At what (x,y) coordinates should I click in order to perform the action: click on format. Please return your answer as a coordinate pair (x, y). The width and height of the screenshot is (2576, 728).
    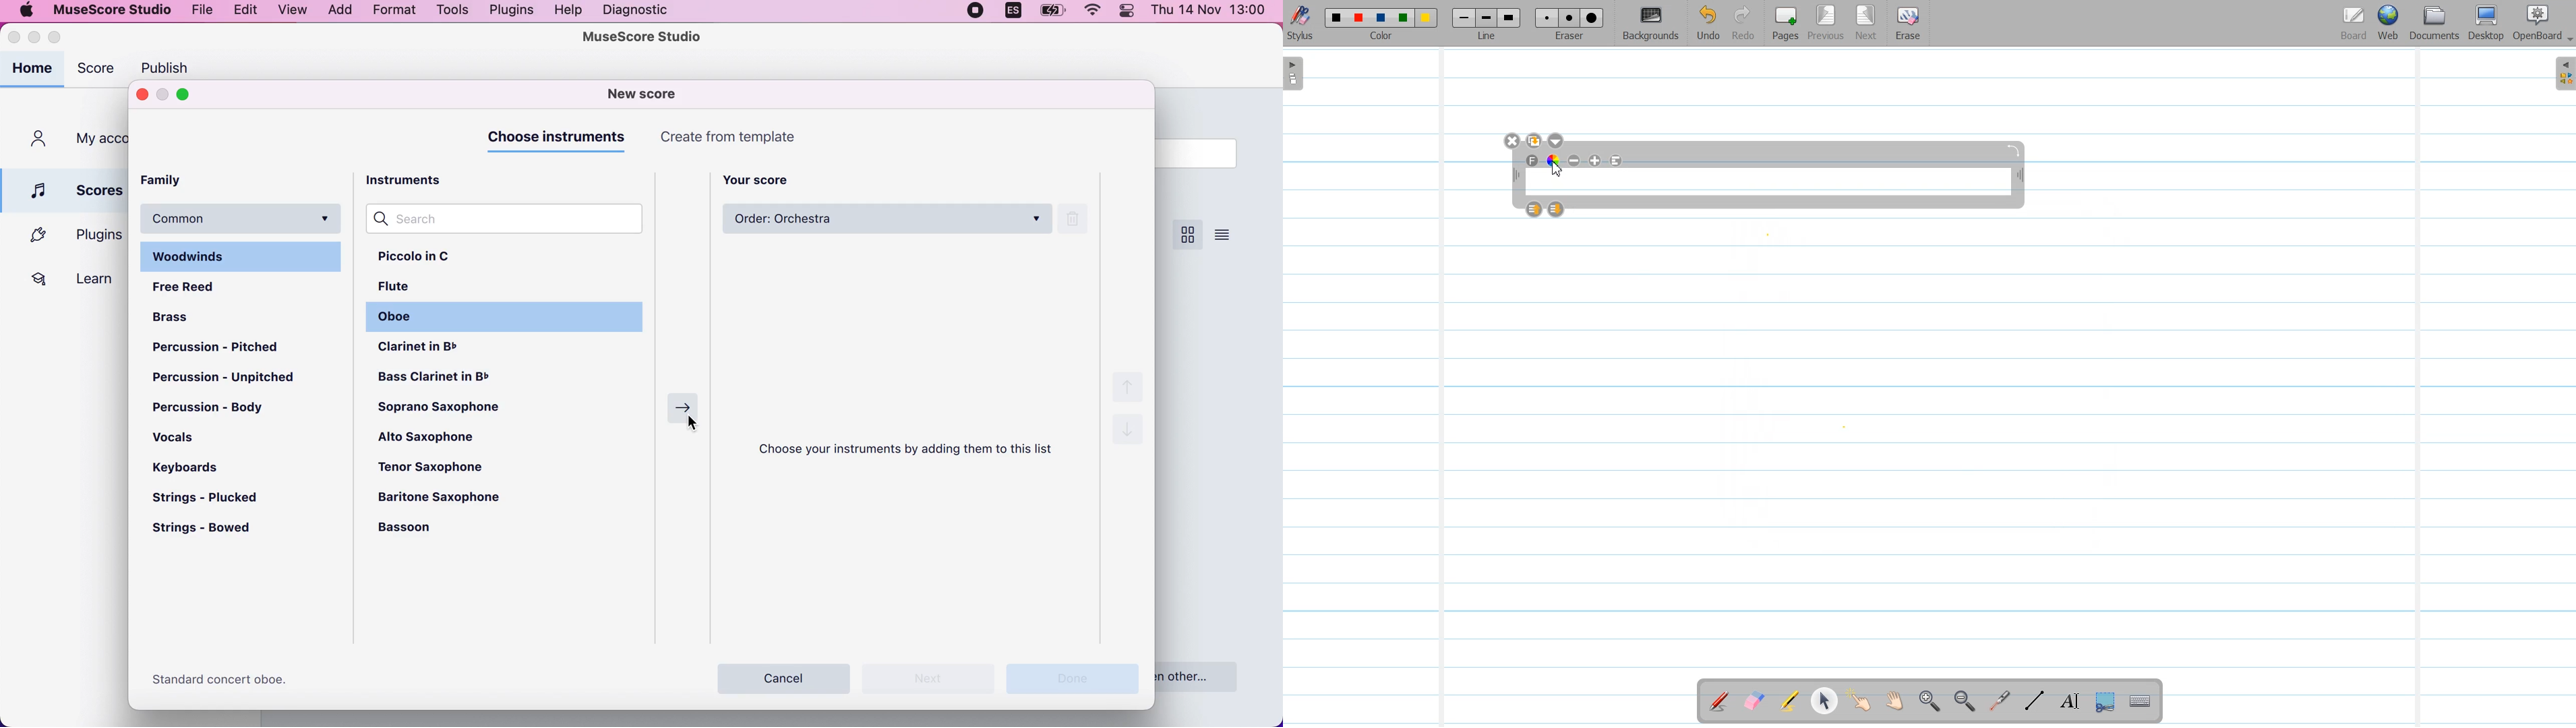
    Looking at the image, I should click on (396, 12).